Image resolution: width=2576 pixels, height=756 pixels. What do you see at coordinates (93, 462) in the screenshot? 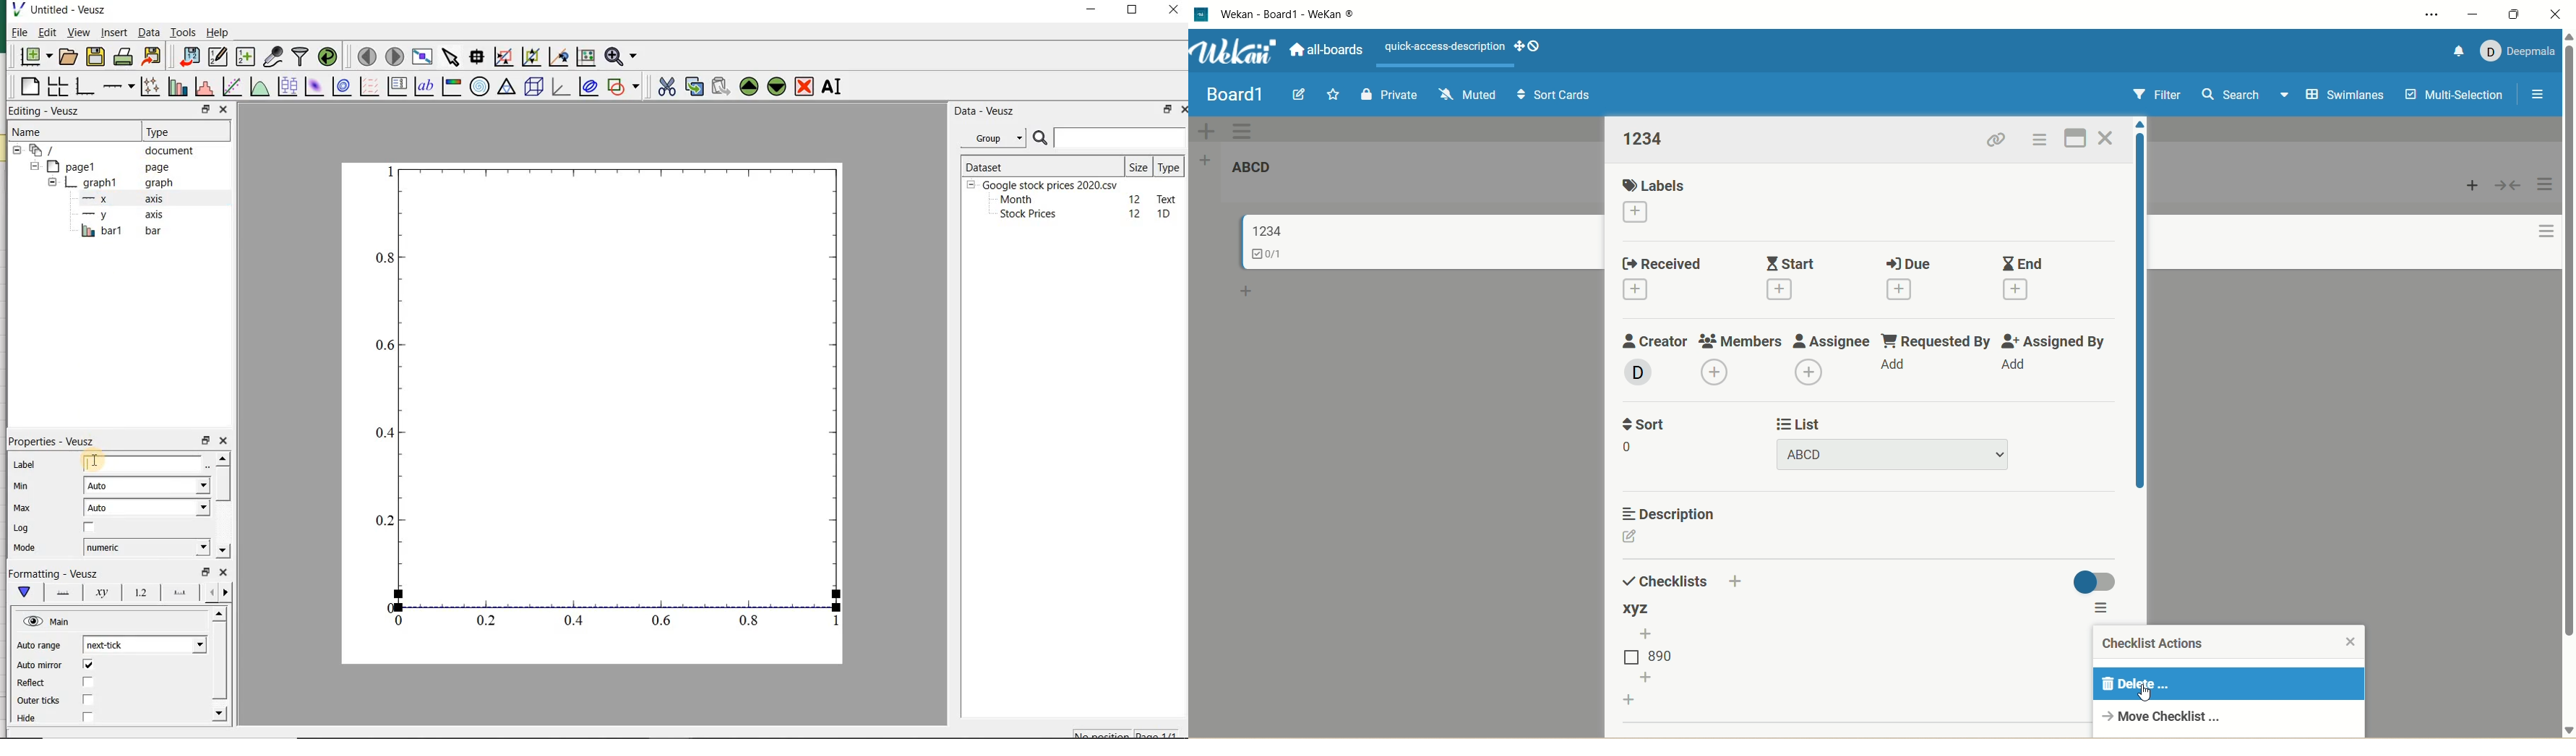
I see `cursor` at bounding box center [93, 462].